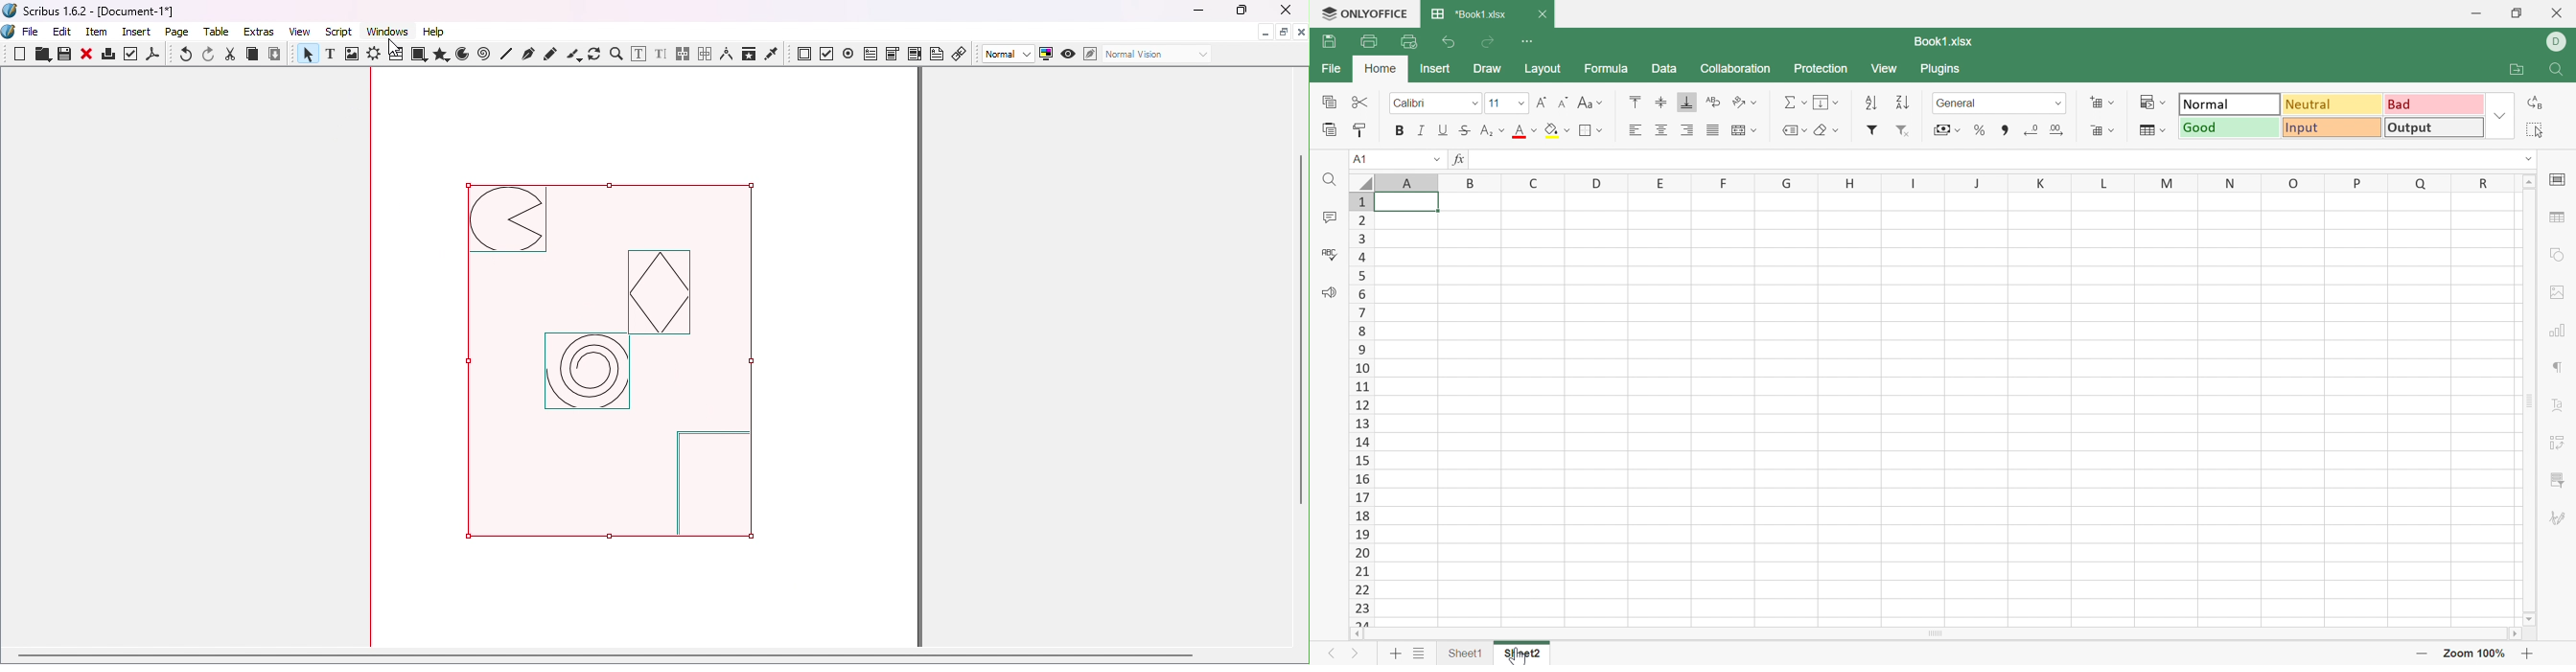 Image resolution: width=2576 pixels, height=672 pixels. I want to click on Feedback & Support, so click(1331, 293).